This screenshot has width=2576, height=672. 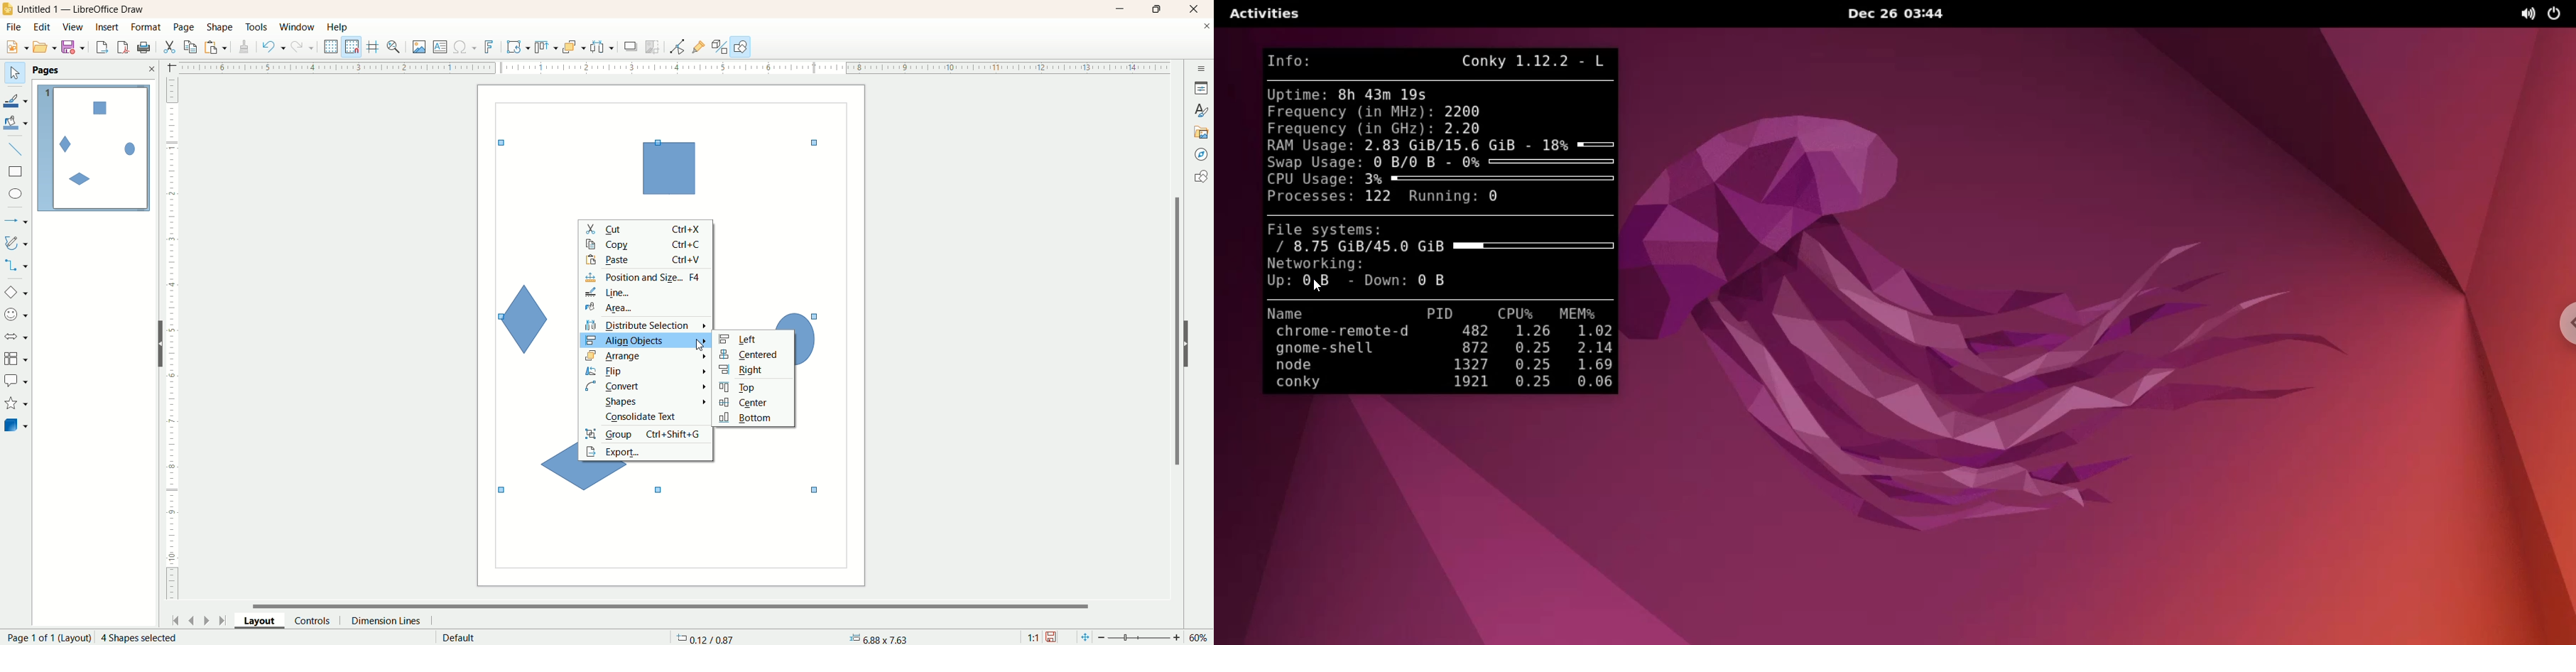 What do you see at coordinates (109, 27) in the screenshot?
I see `insert` at bounding box center [109, 27].